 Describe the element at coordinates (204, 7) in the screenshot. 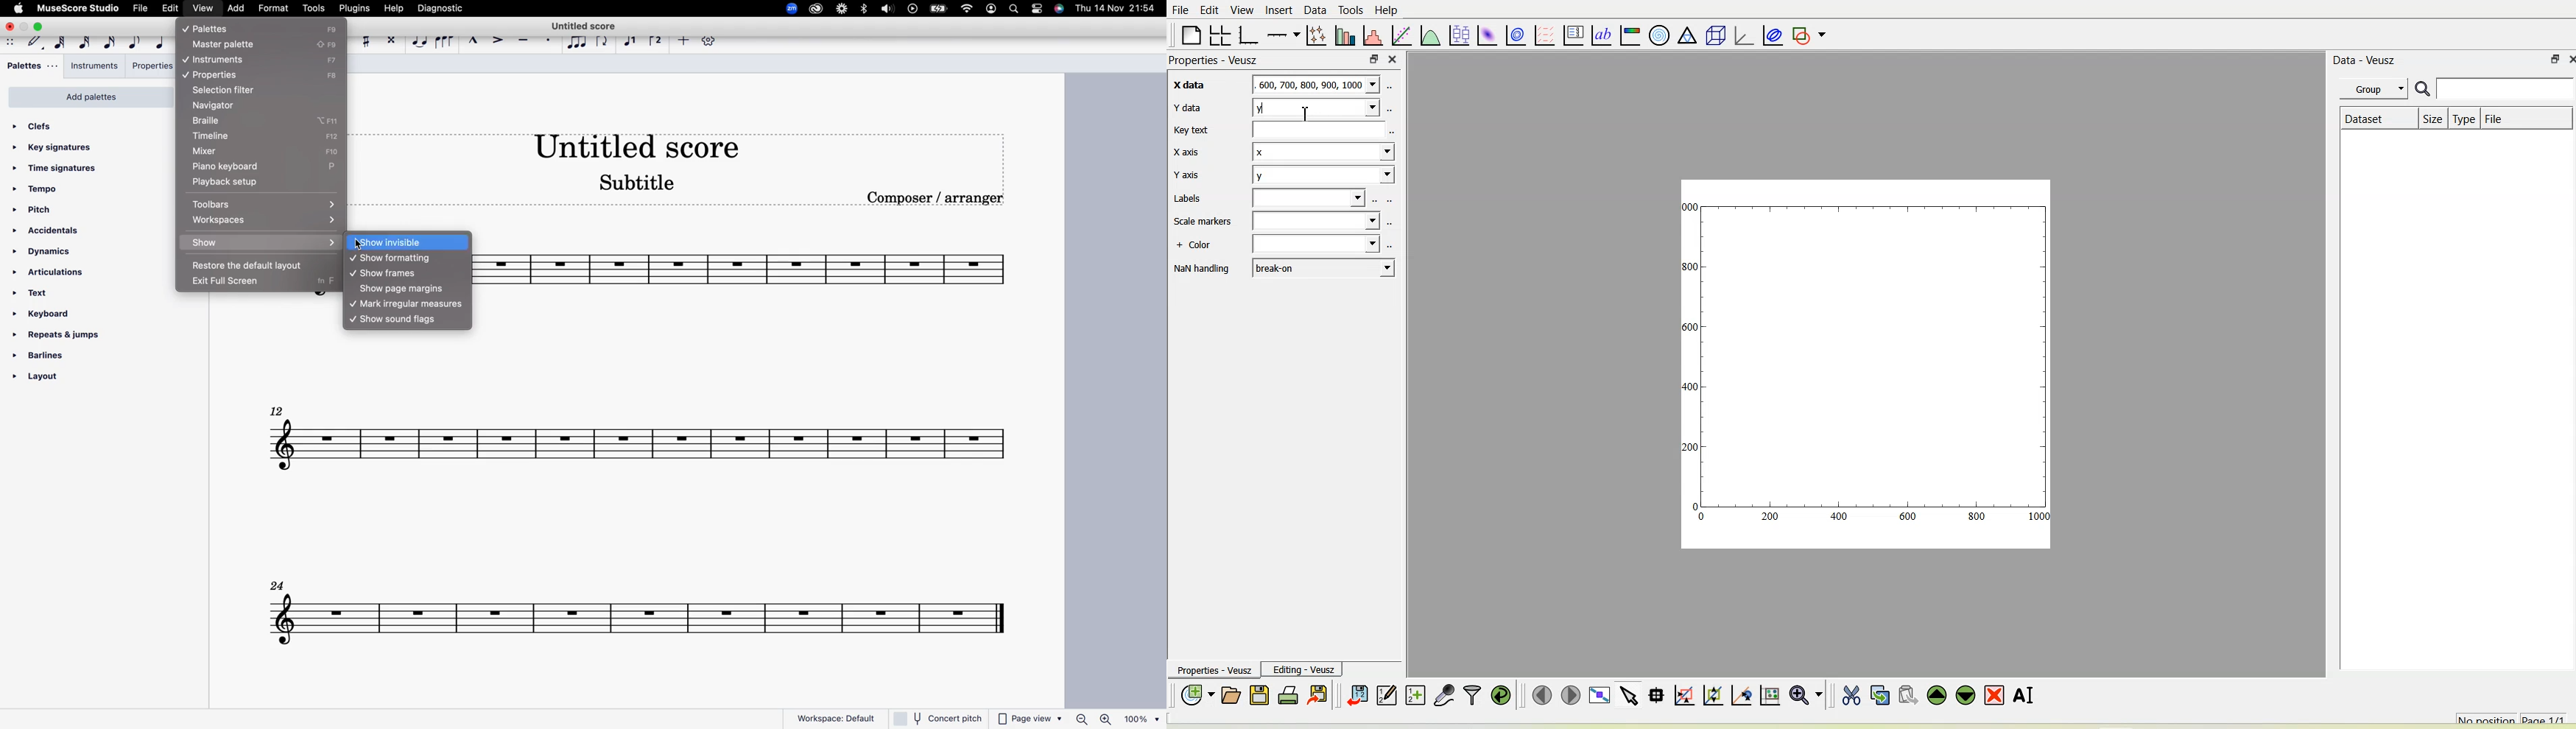

I see `view` at that location.